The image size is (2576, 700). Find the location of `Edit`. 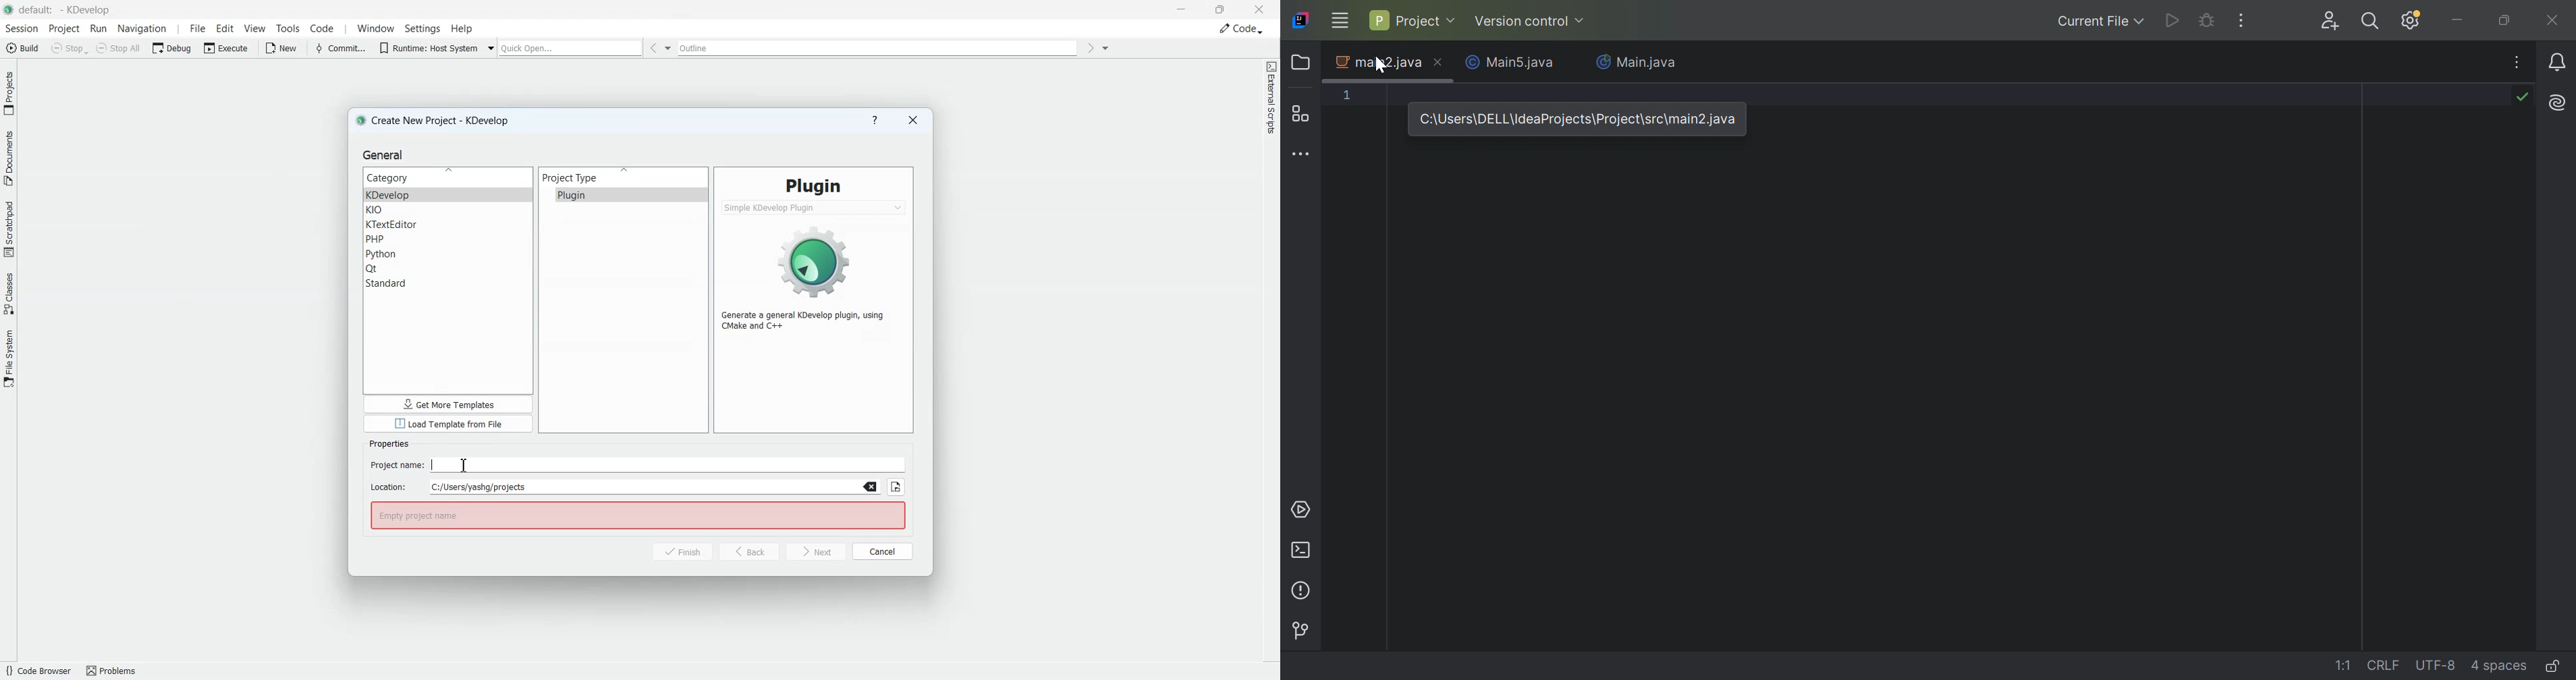

Edit is located at coordinates (225, 28).